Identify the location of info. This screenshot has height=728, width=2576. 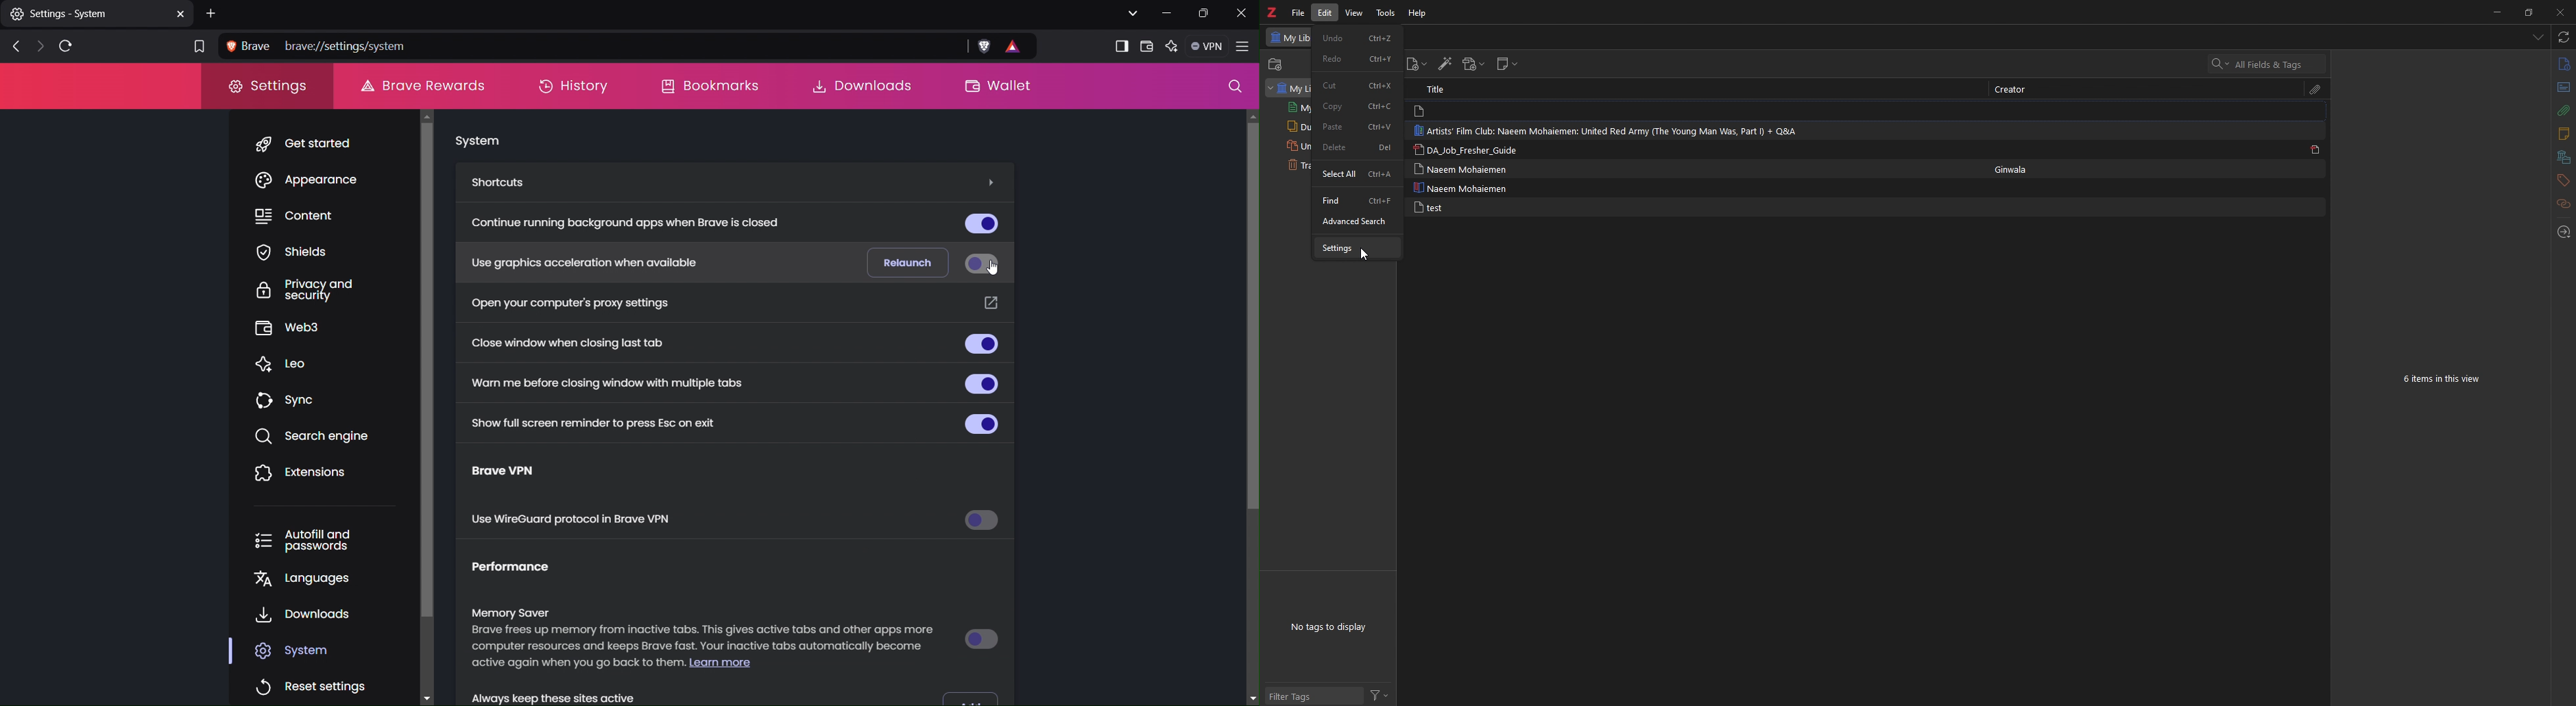
(2563, 64).